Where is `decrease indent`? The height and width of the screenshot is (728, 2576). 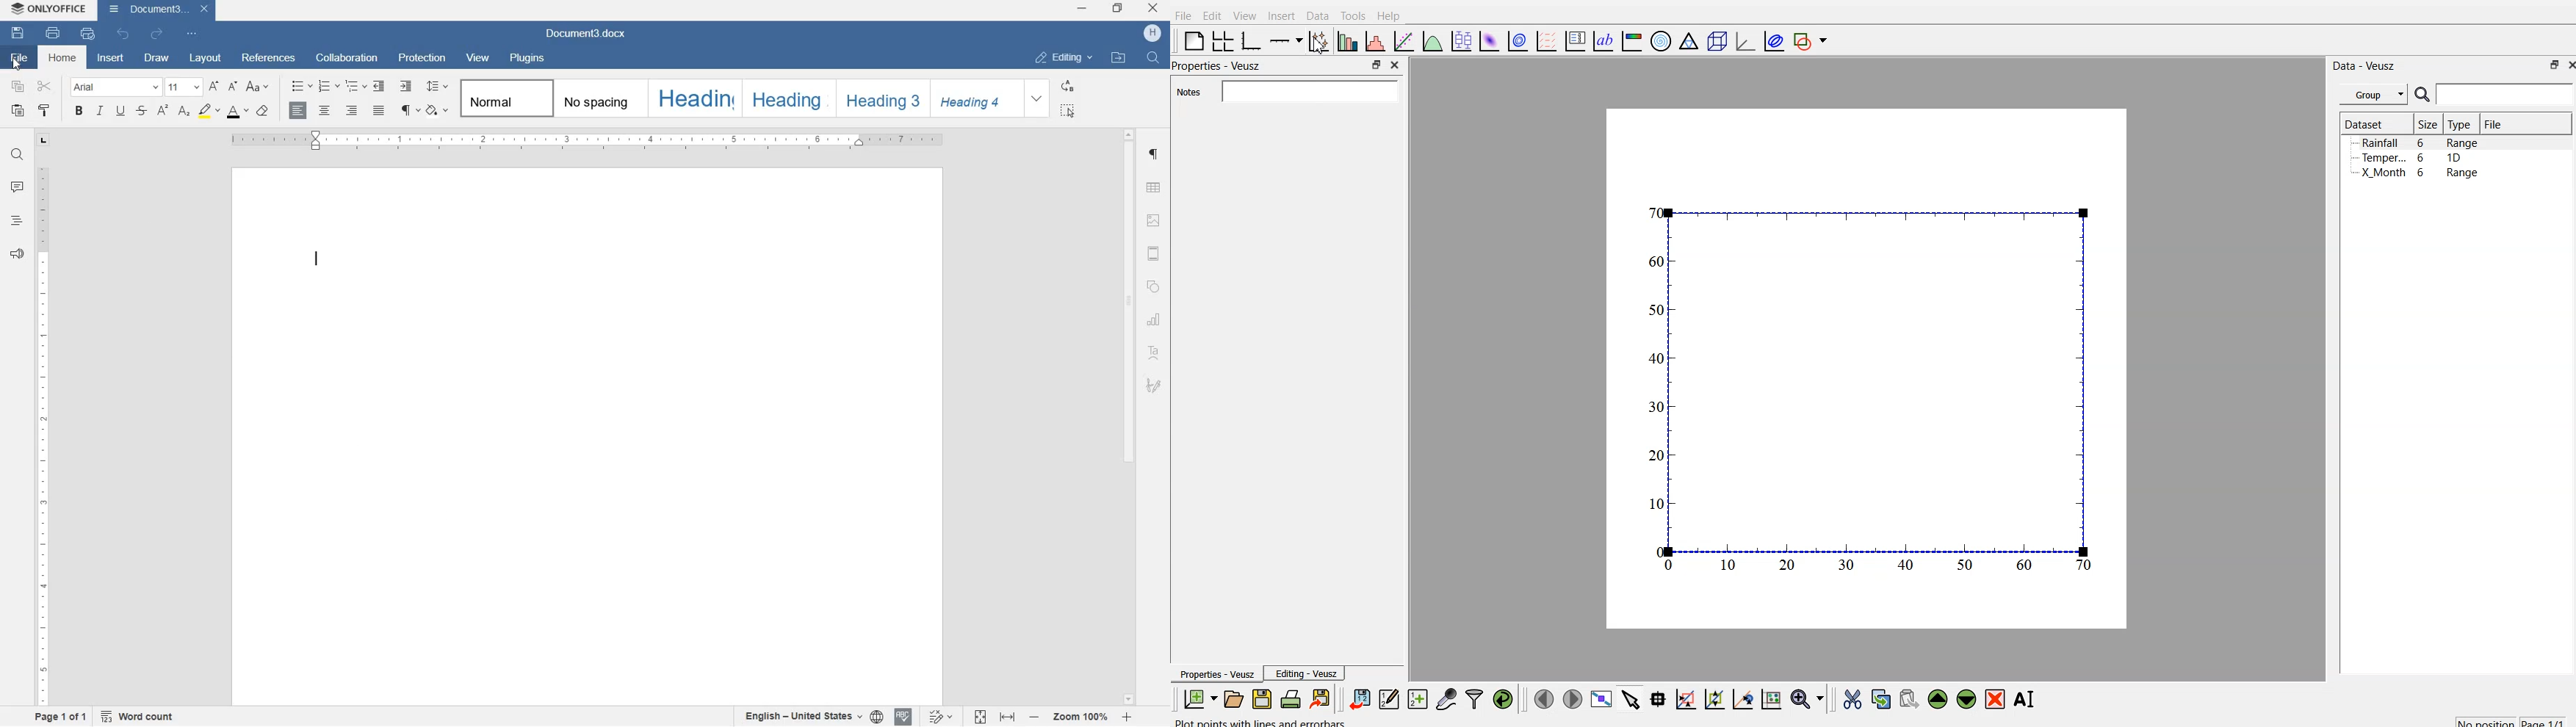
decrease indent is located at coordinates (378, 87).